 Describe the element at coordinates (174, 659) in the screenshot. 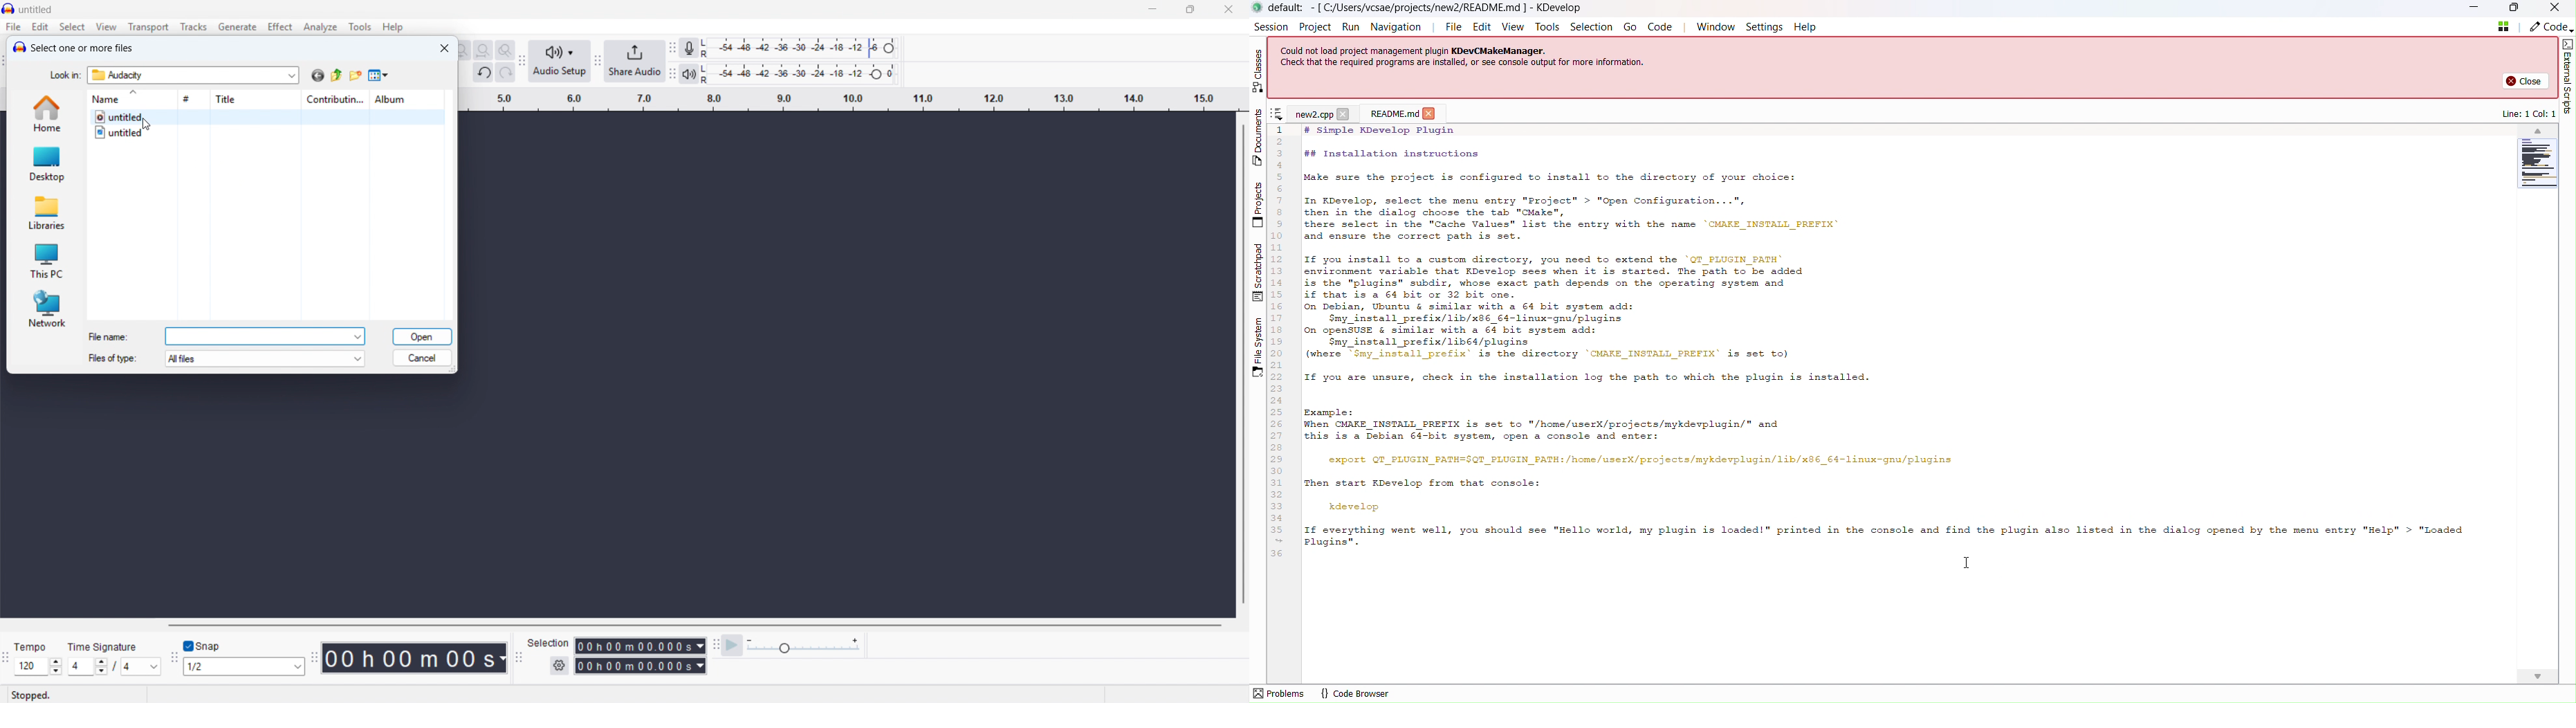

I see `Snapping toolbar ` at that location.